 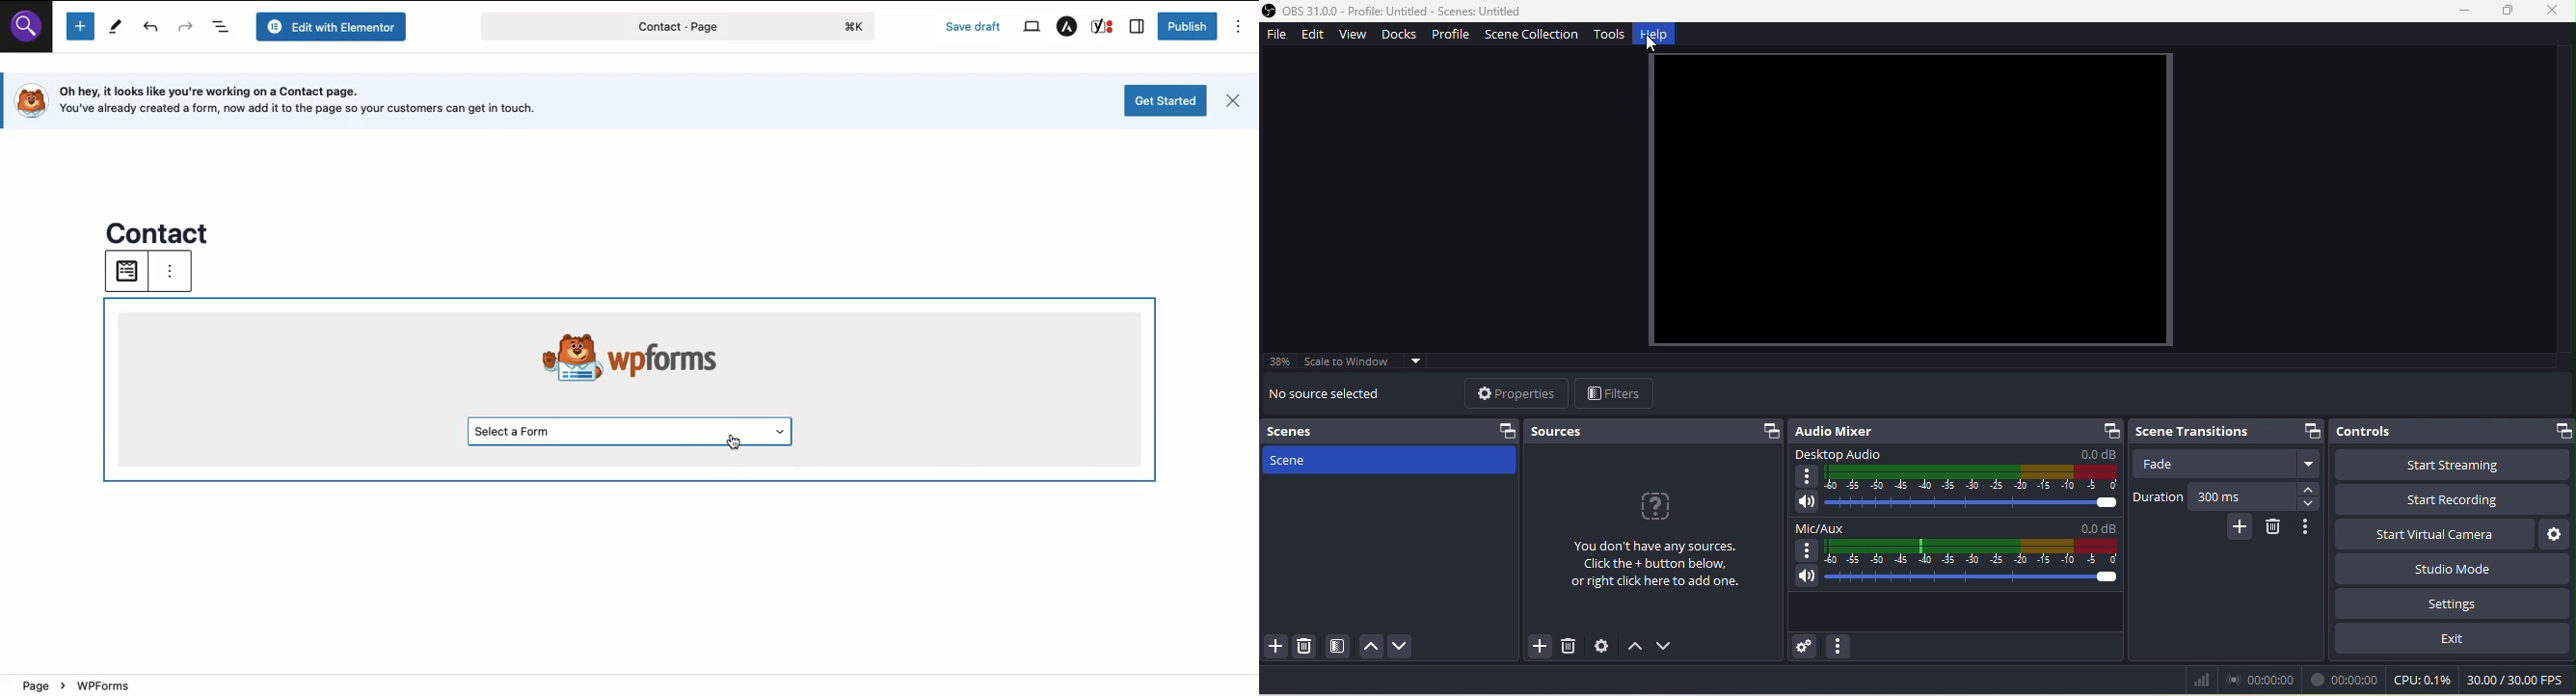 What do you see at coordinates (315, 100) in the screenshot?
I see `Oh hey, it looks like you're working on a Contact page.
[o} You've already created a form, now add it to the page so your customers can get in touch.` at bounding box center [315, 100].